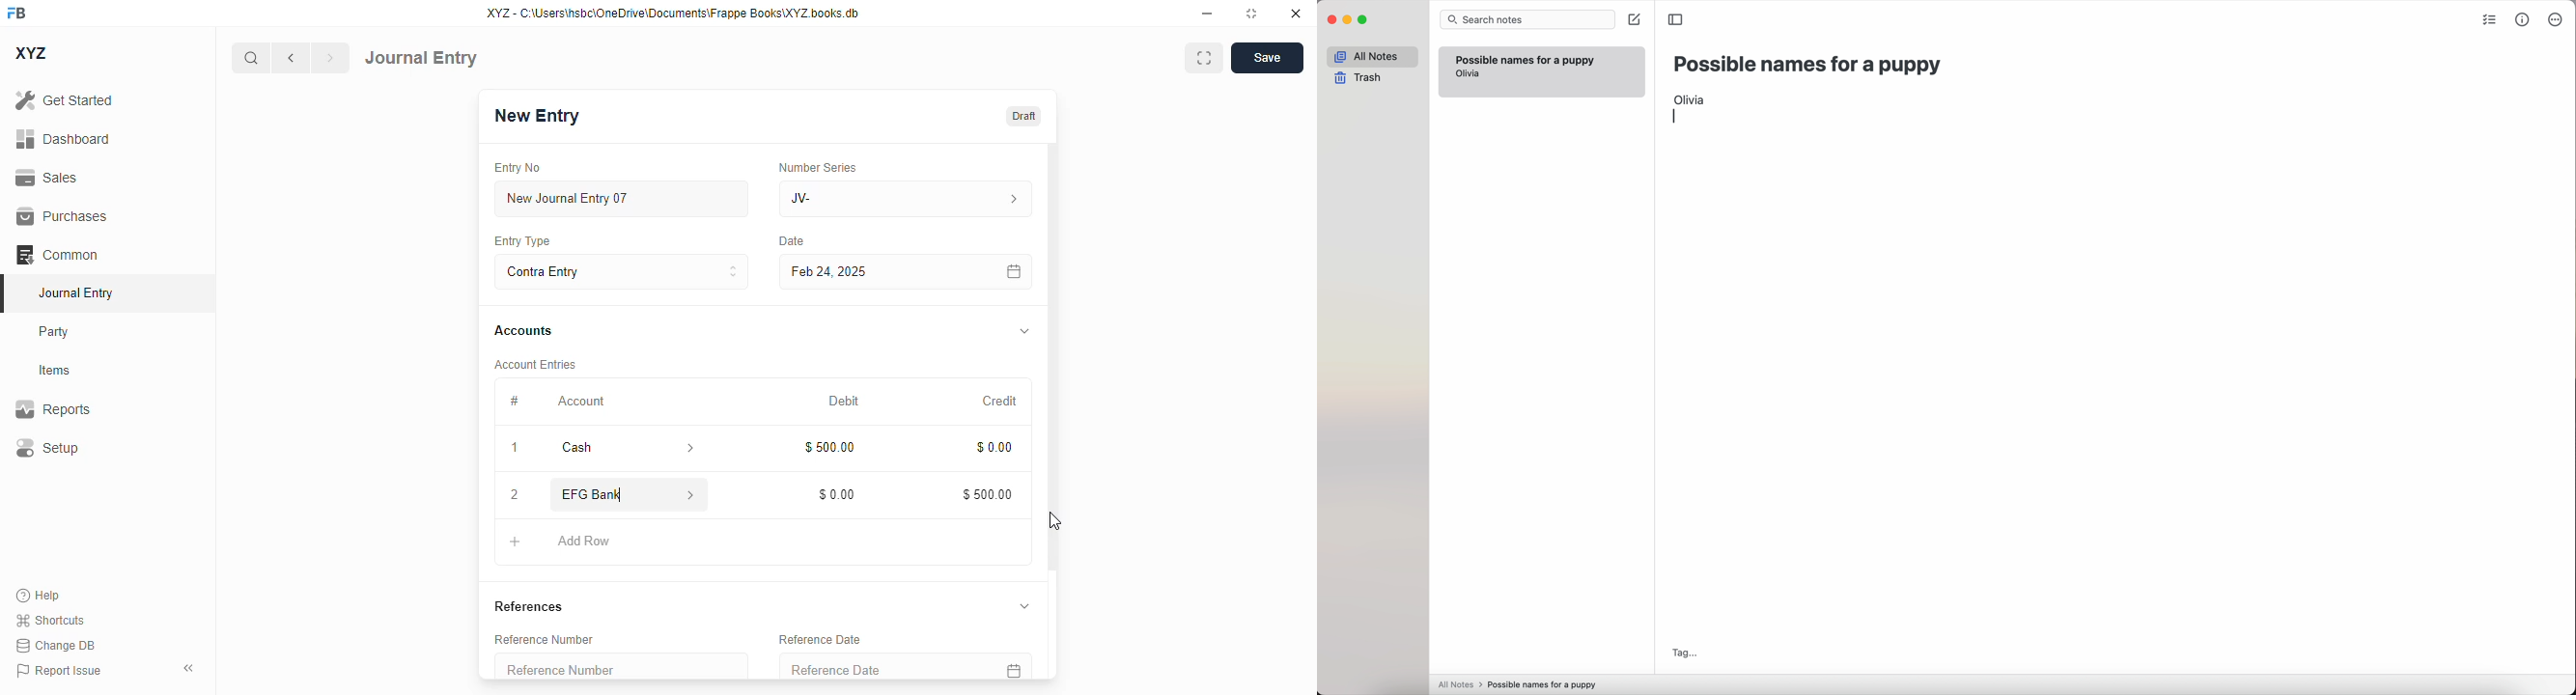  I want to click on all notes > possible names for a puppy, so click(1521, 684).